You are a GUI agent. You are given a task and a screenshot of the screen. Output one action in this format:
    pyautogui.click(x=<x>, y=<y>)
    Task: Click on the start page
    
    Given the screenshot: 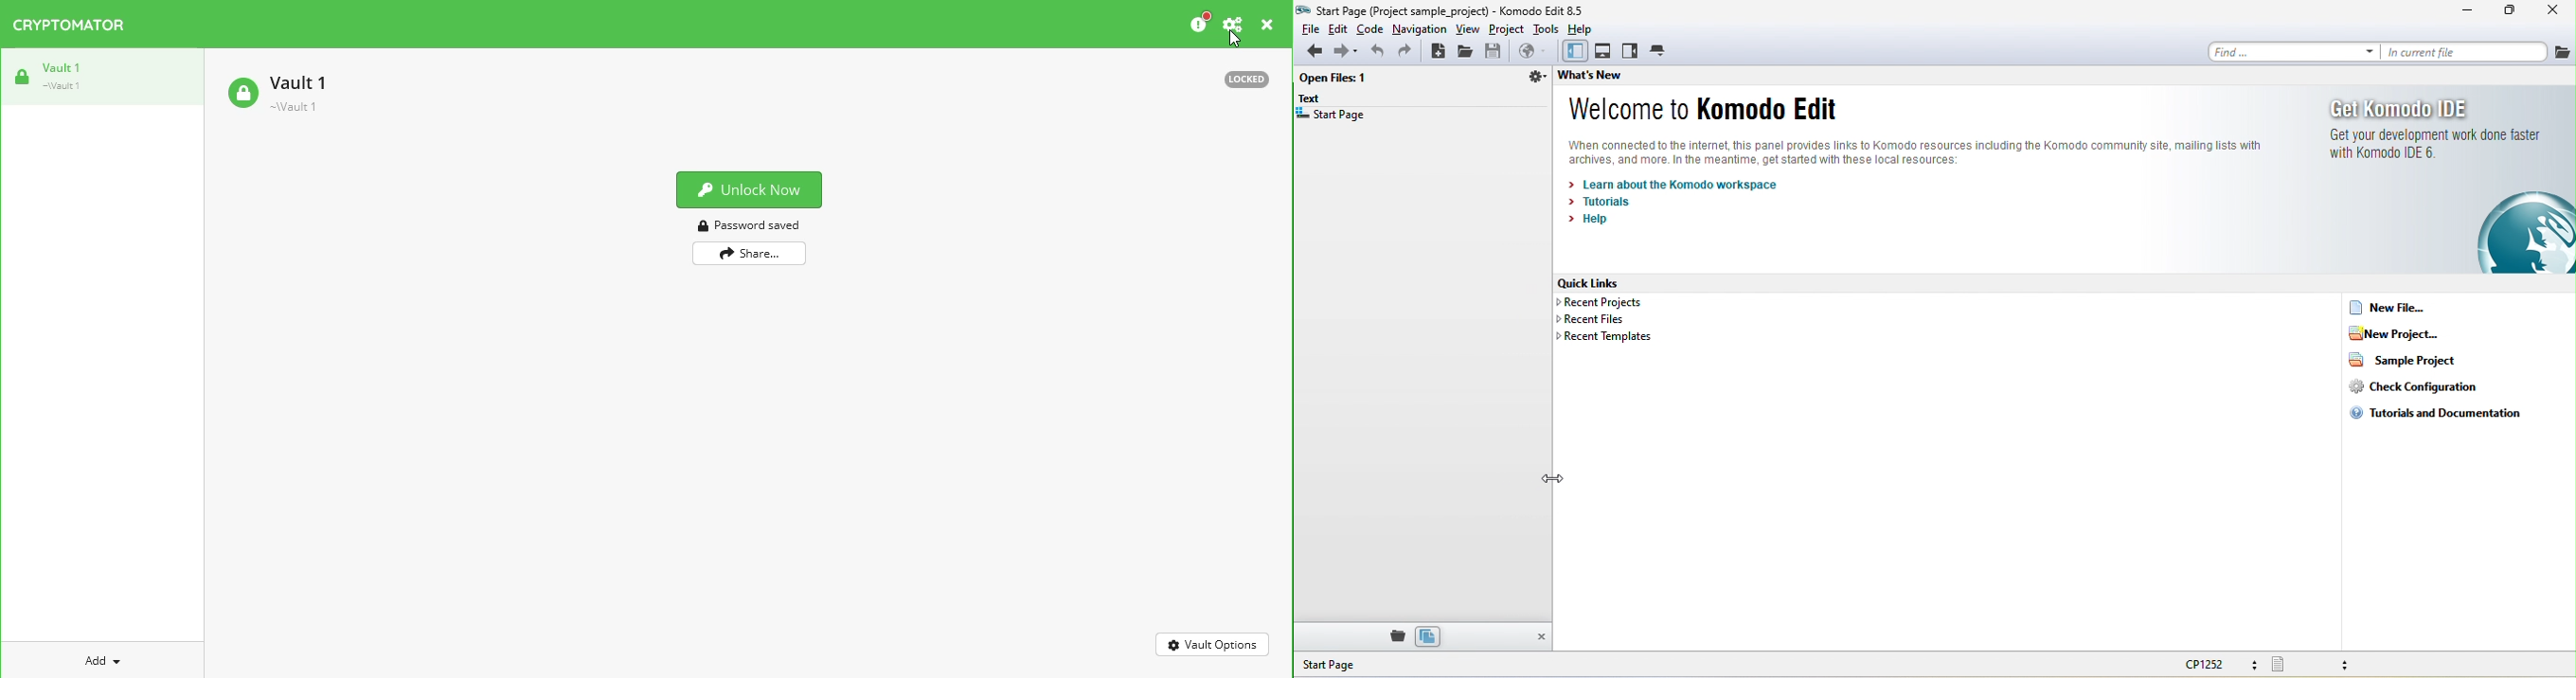 What is the action you would take?
    pyautogui.click(x=1332, y=117)
    